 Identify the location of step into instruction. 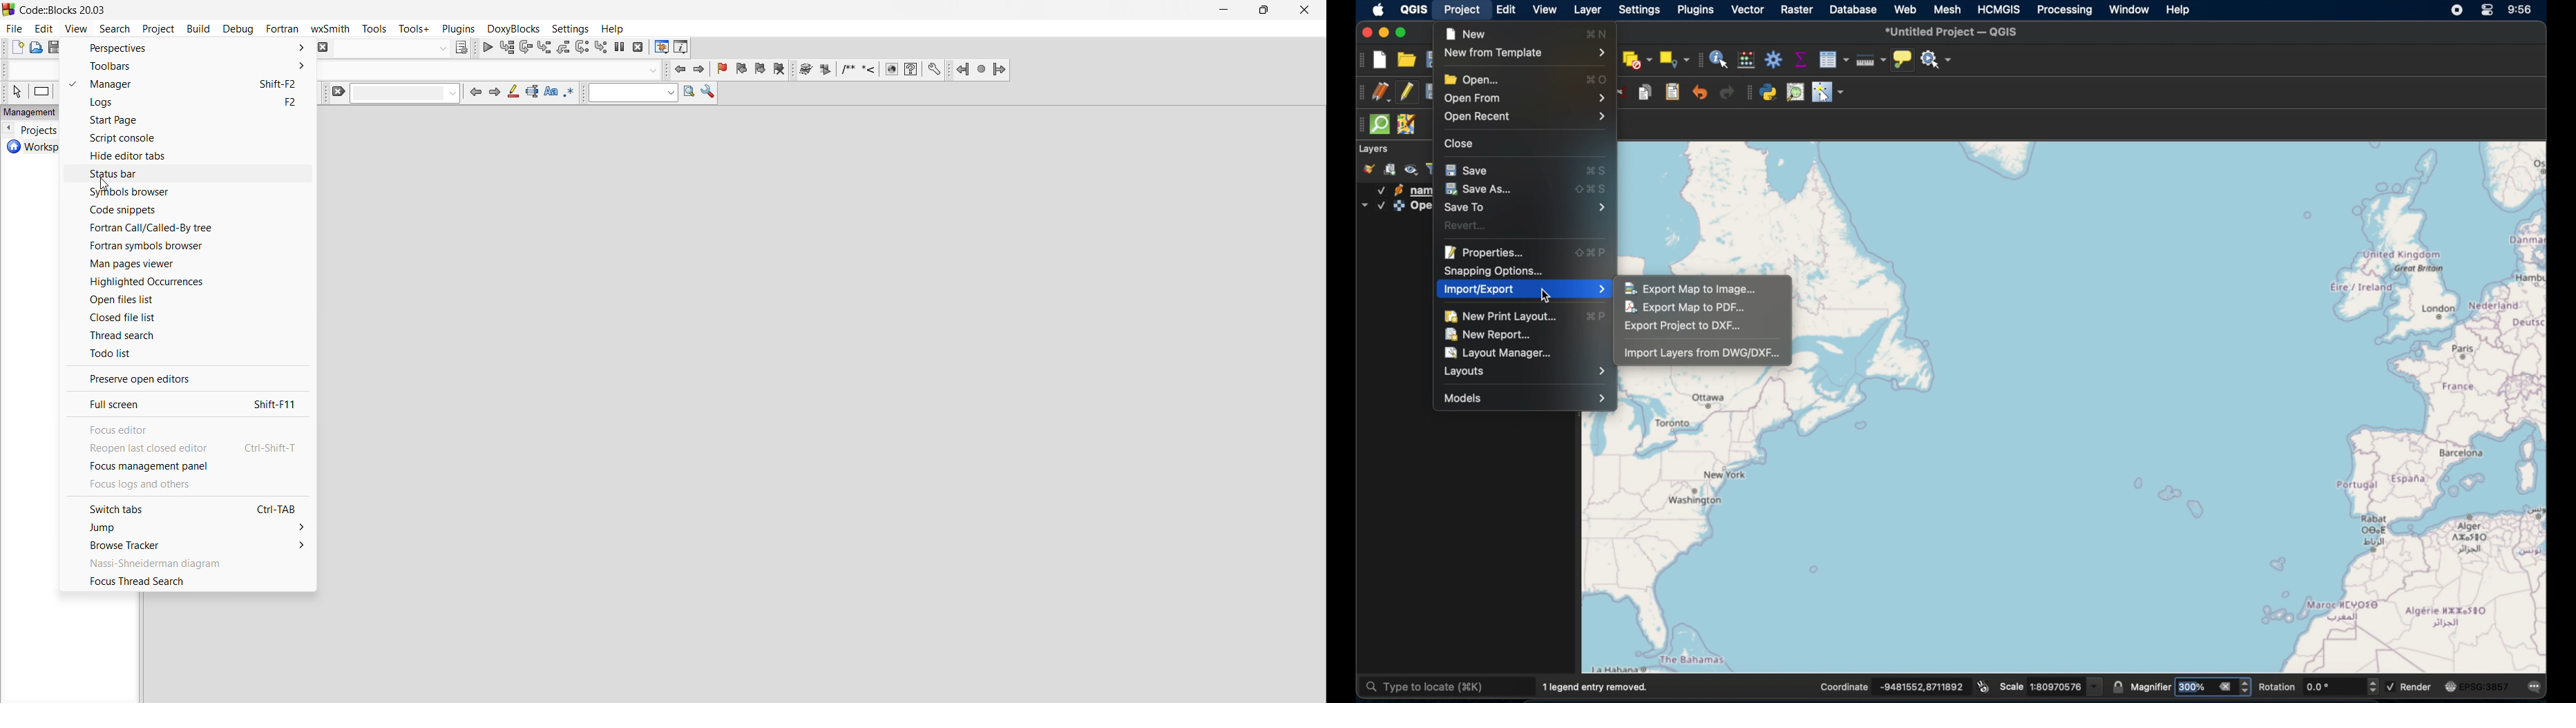
(603, 47).